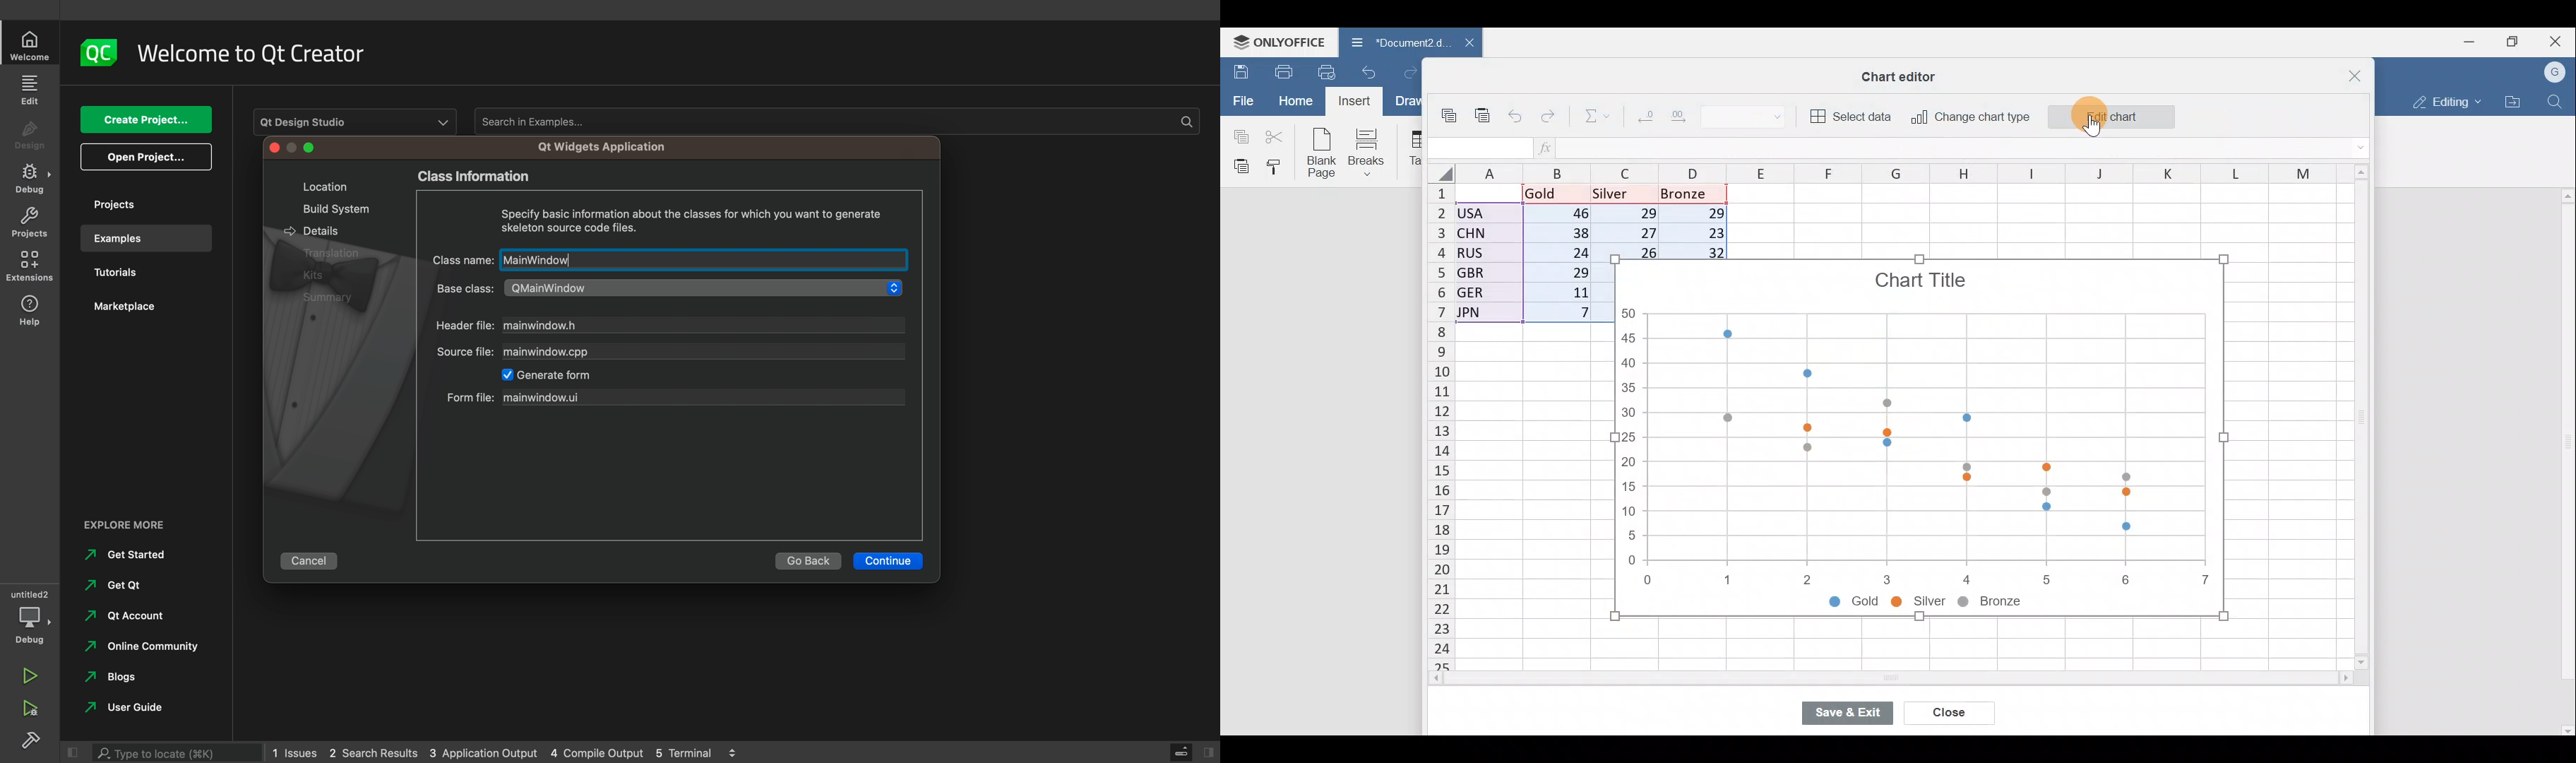  I want to click on Close, so click(2346, 71).